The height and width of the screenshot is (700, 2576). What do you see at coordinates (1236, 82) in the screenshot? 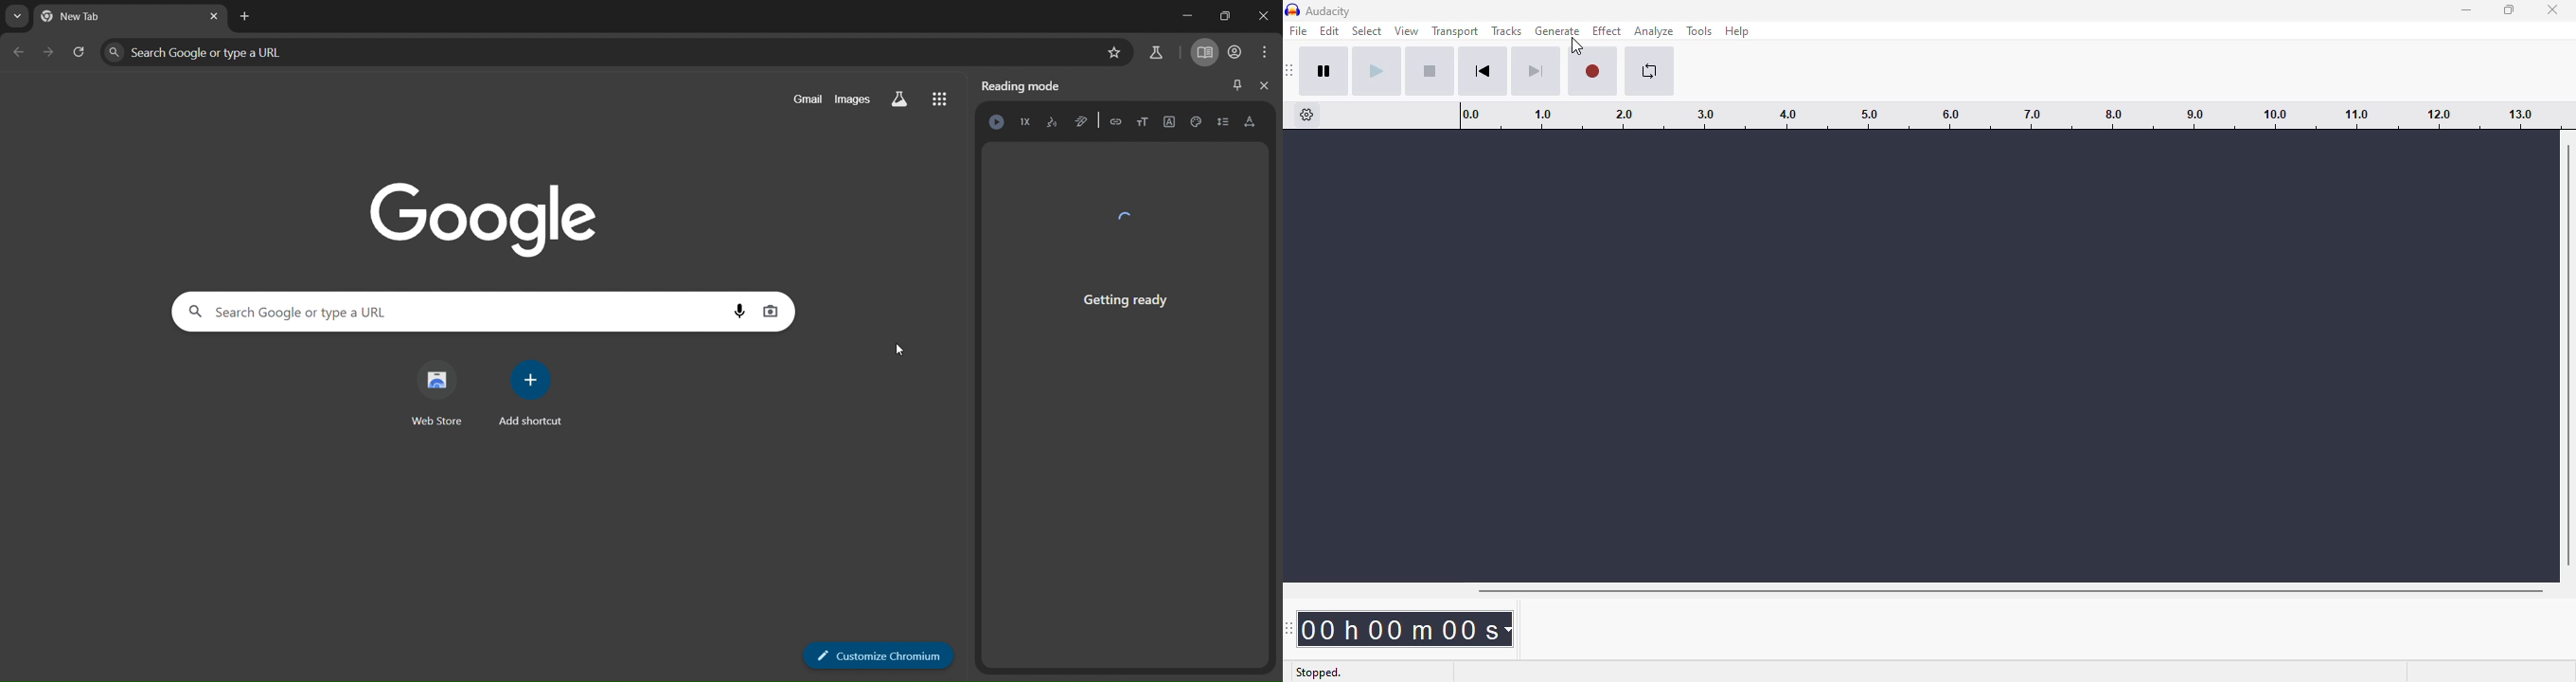
I see `pin` at bounding box center [1236, 82].